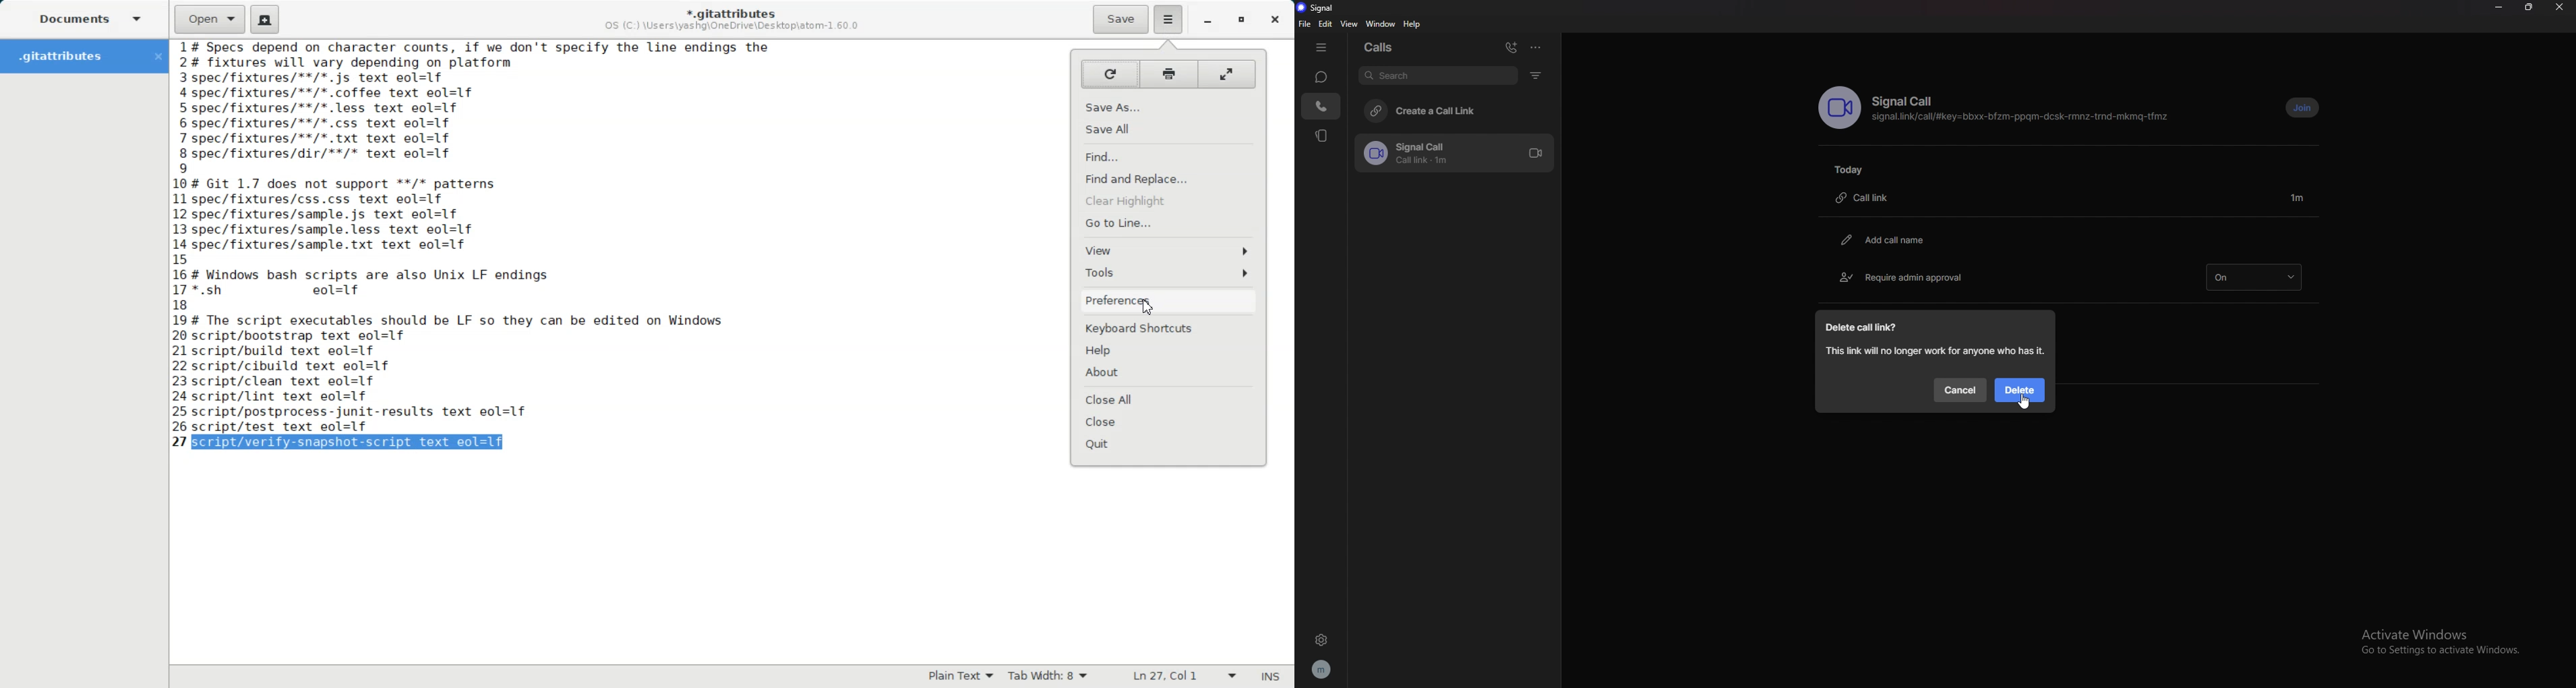 This screenshot has width=2576, height=700. Describe the element at coordinates (1168, 74) in the screenshot. I see `Print` at that location.